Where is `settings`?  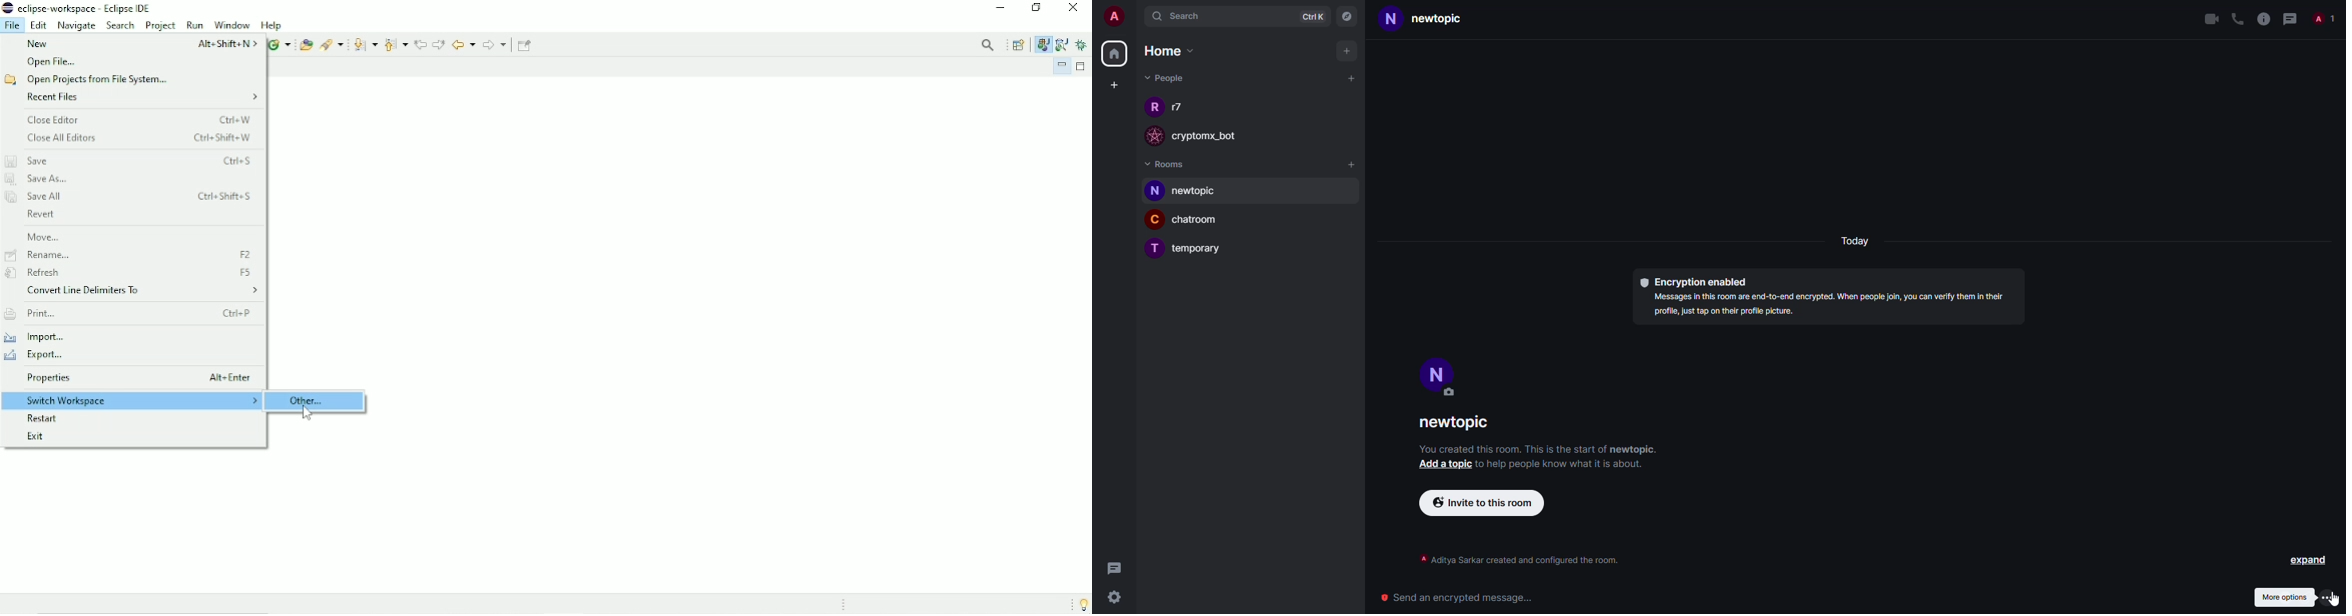 settings is located at coordinates (1117, 598).